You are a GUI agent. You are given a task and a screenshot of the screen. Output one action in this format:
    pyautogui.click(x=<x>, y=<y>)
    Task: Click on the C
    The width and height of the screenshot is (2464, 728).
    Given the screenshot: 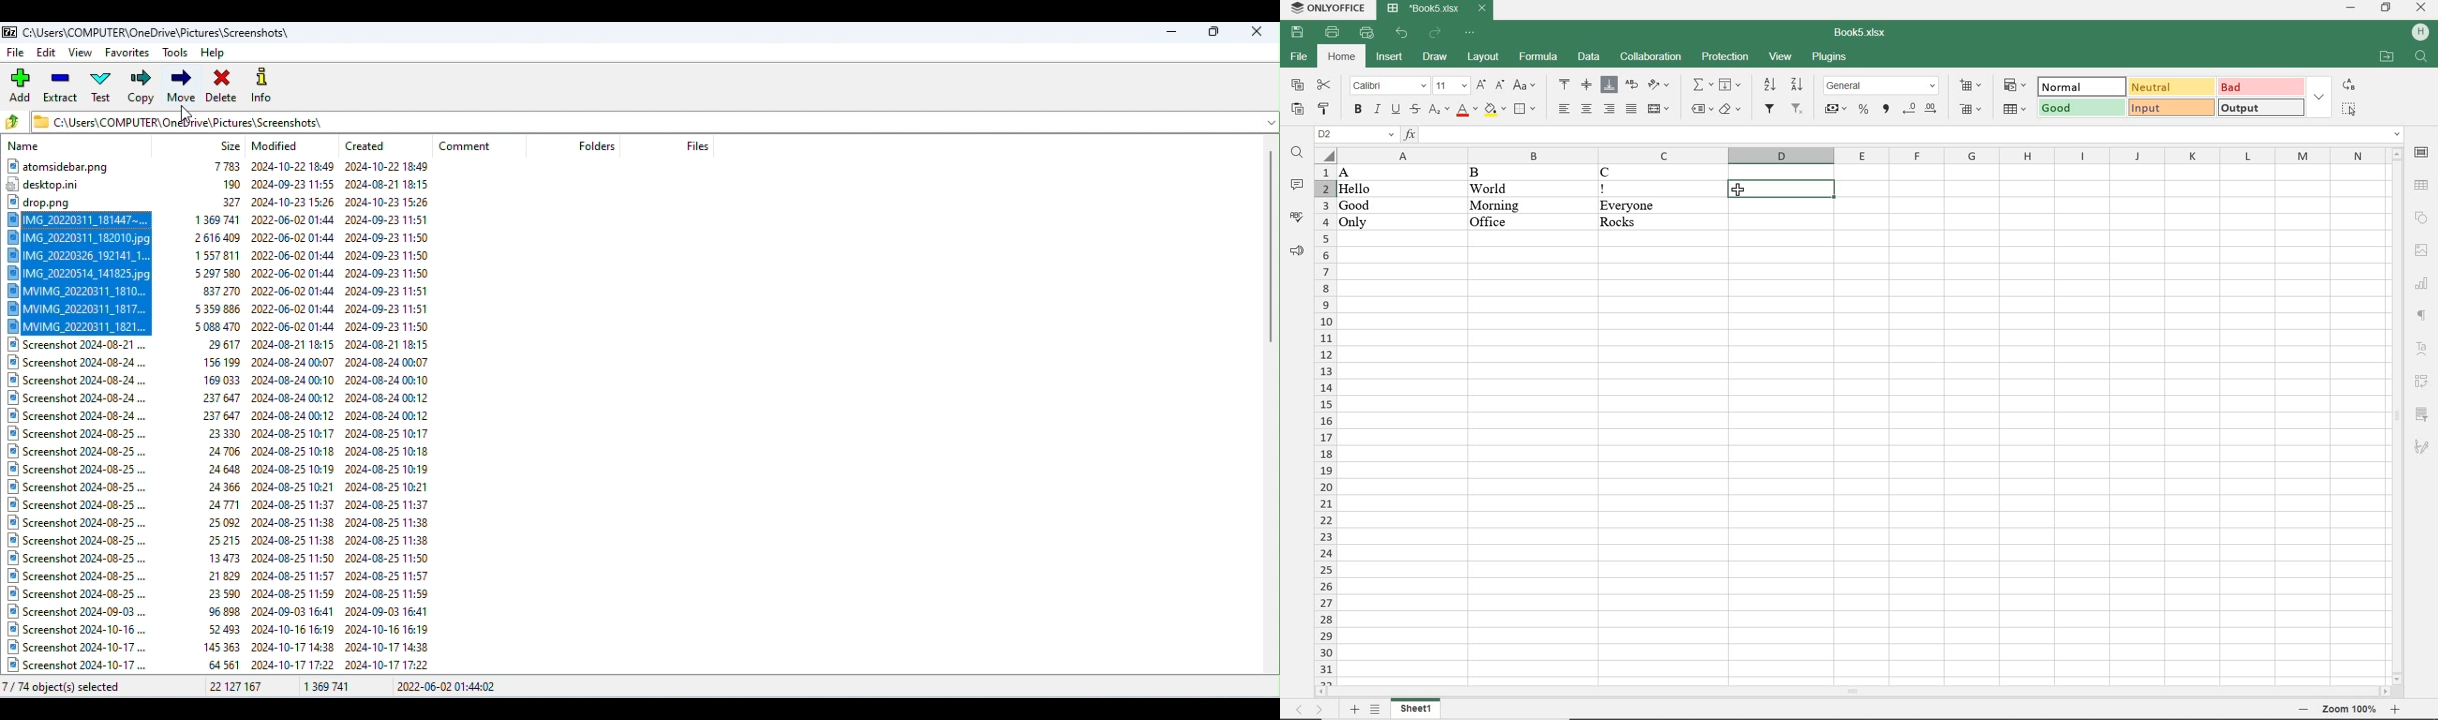 What is the action you would take?
    pyautogui.click(x=1652, y=173)
    